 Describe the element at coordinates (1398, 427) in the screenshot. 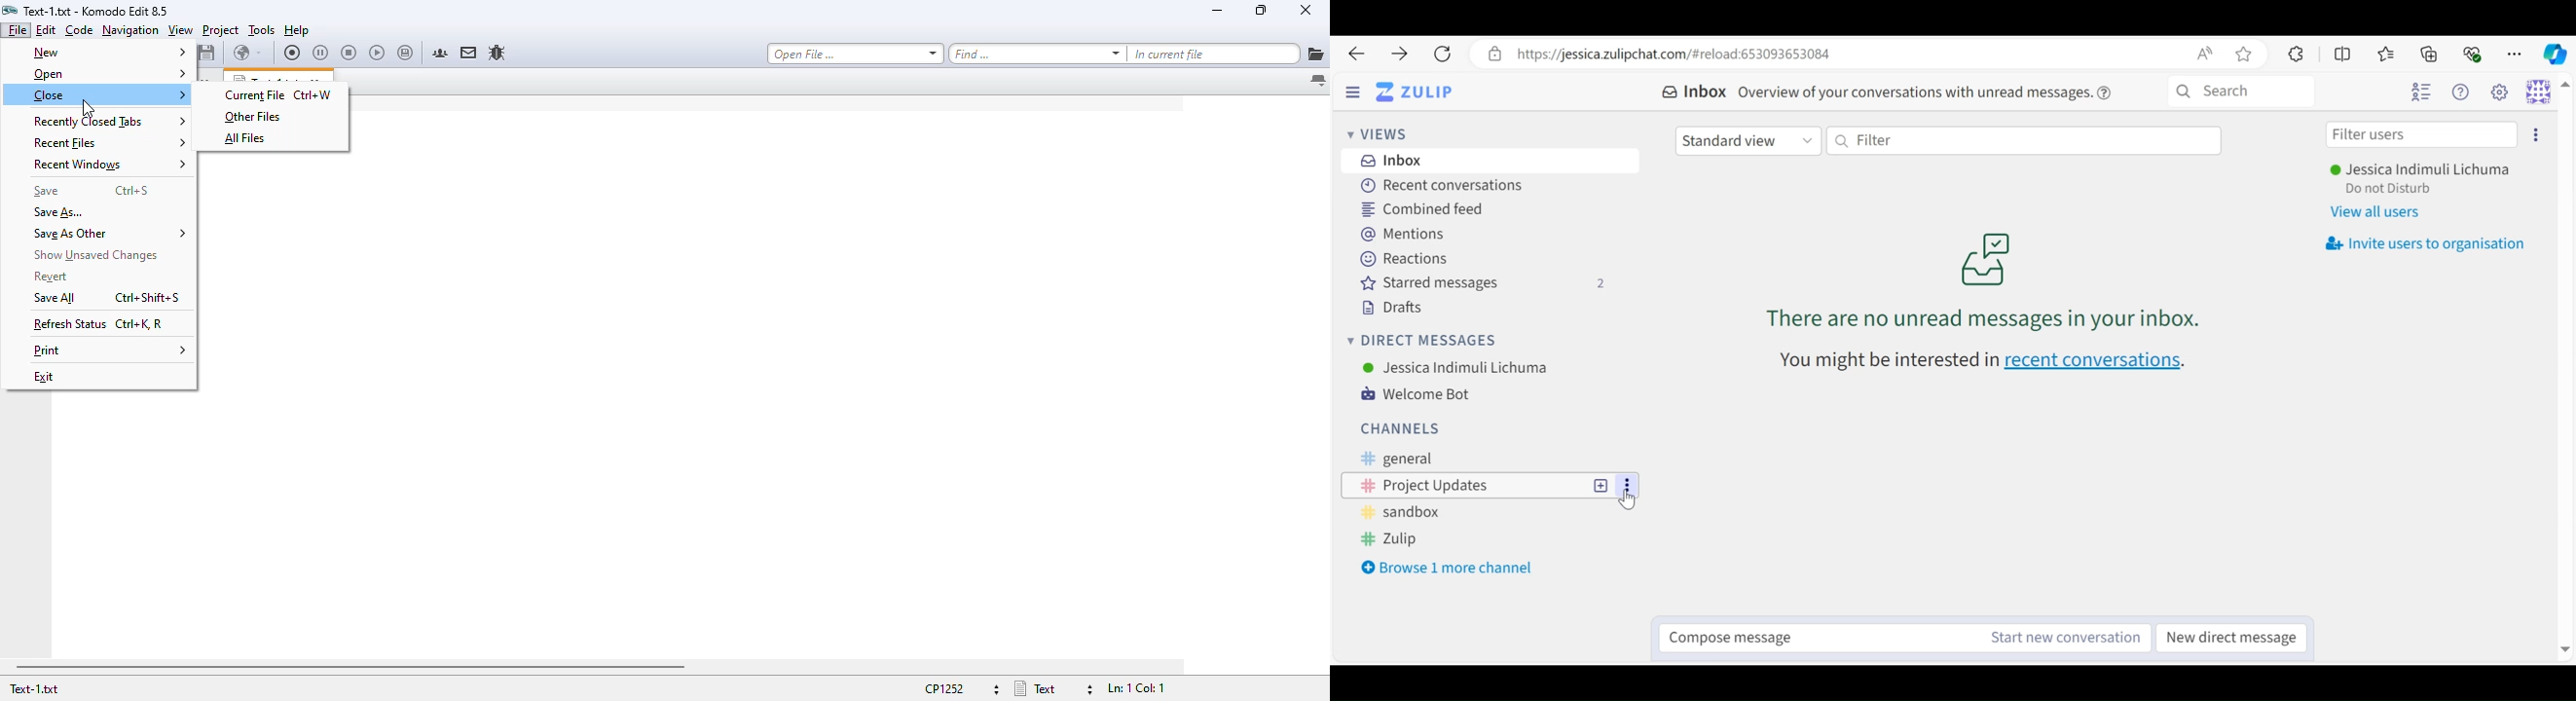

I see `Channels` at that location.